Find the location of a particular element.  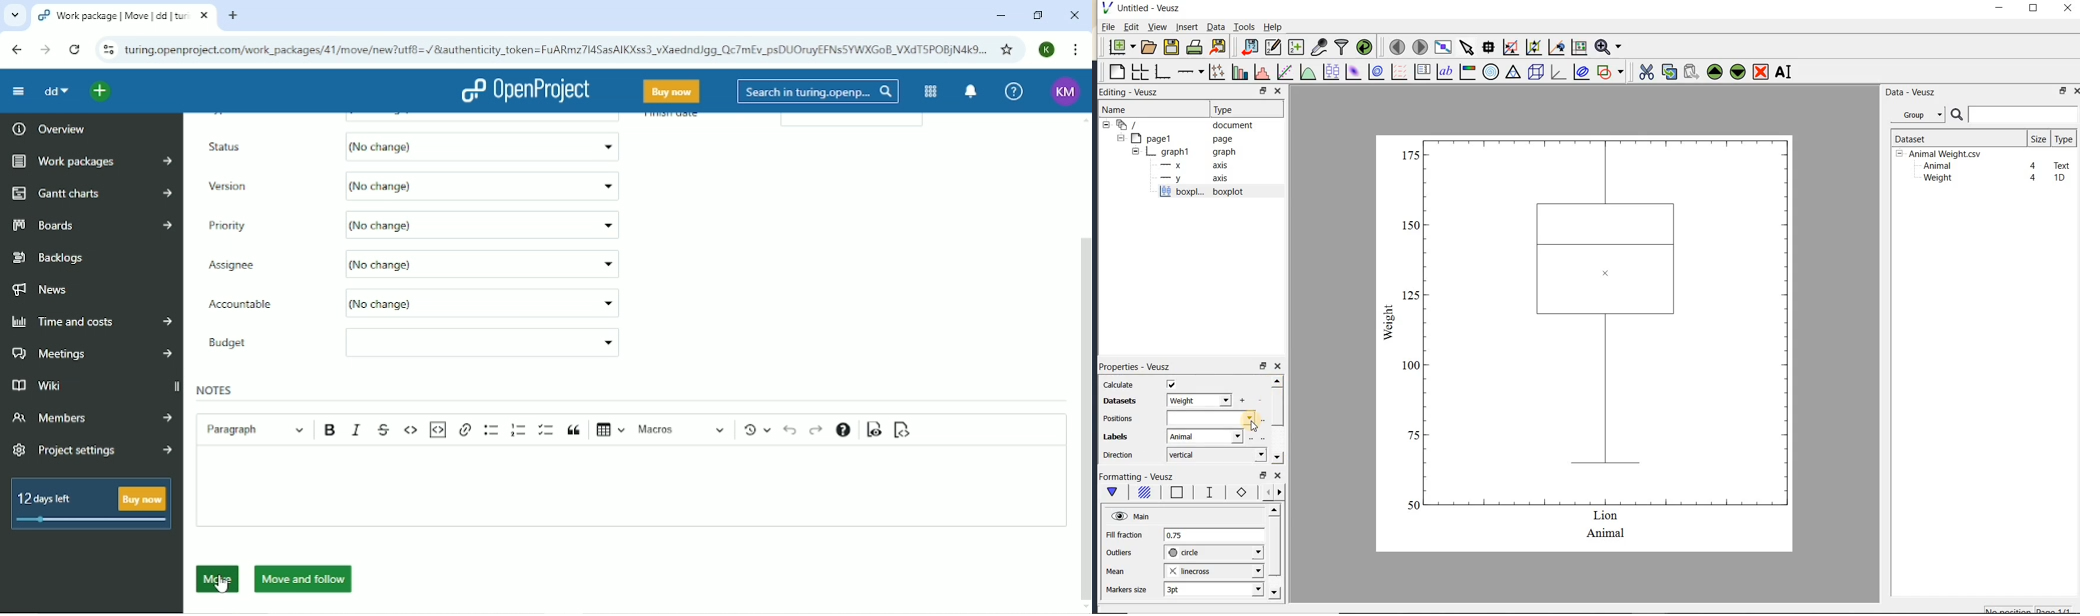

renames the selected widget is located at coordinates (1782, 72).